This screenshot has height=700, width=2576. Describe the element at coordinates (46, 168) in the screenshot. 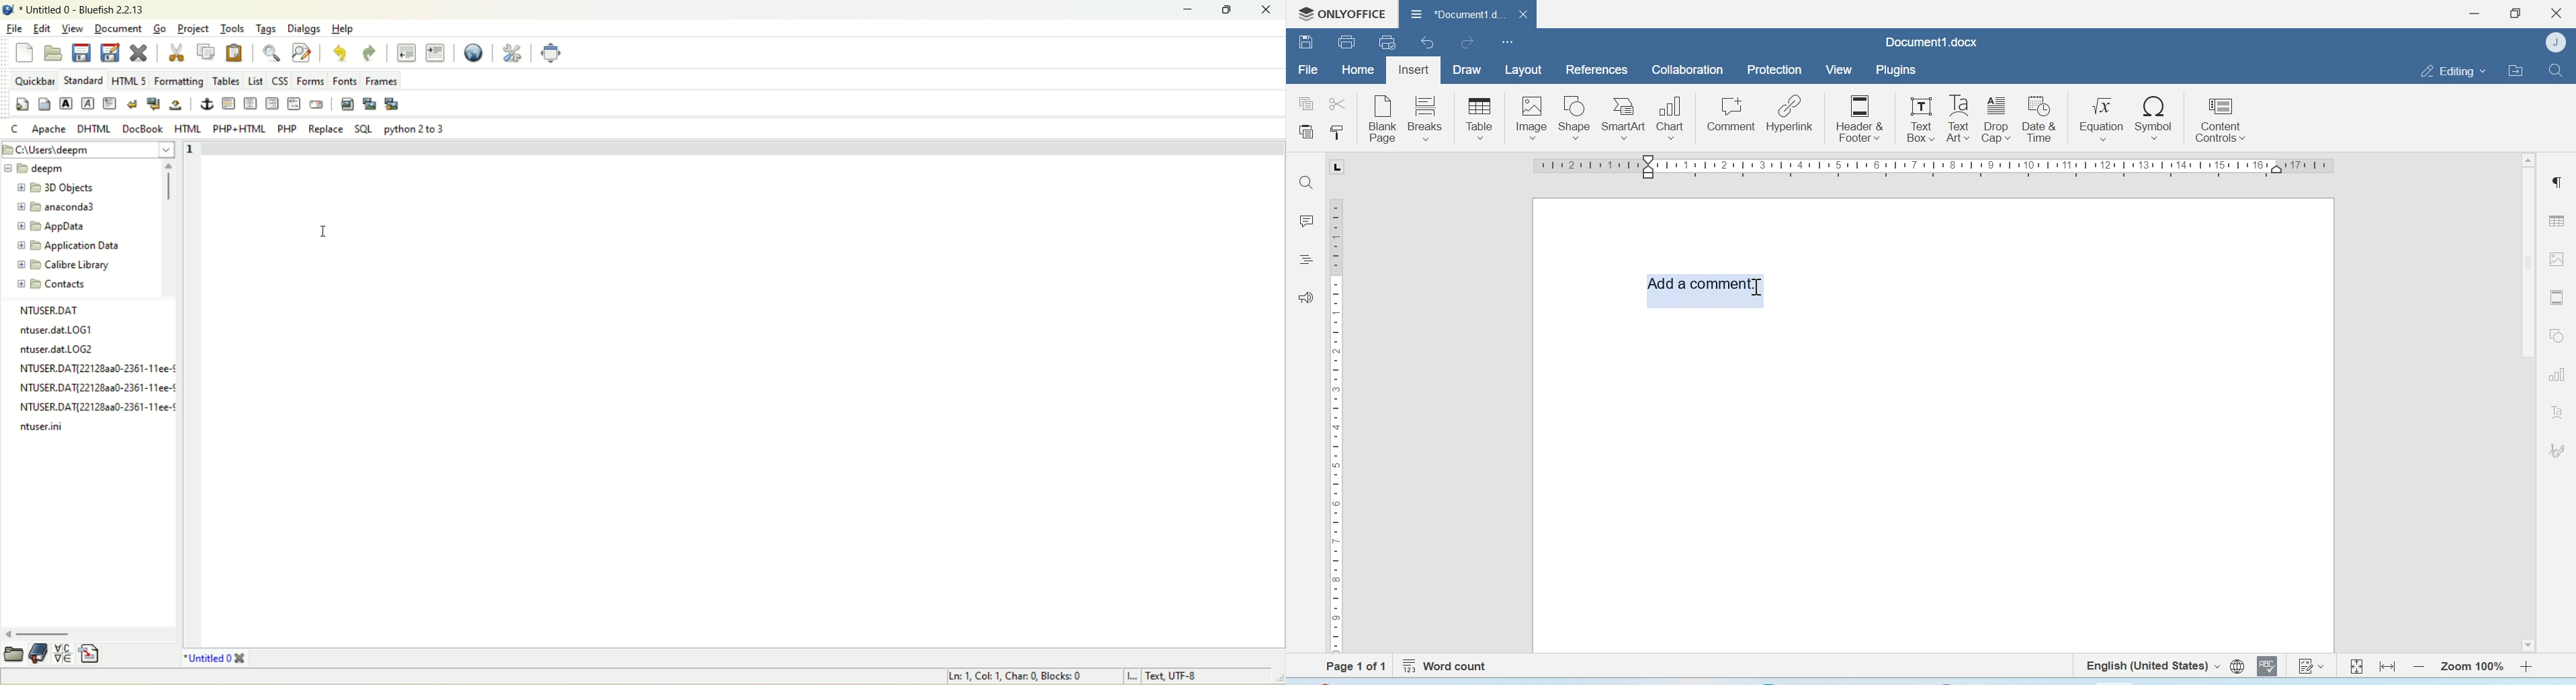

I see `folder name` at that location.